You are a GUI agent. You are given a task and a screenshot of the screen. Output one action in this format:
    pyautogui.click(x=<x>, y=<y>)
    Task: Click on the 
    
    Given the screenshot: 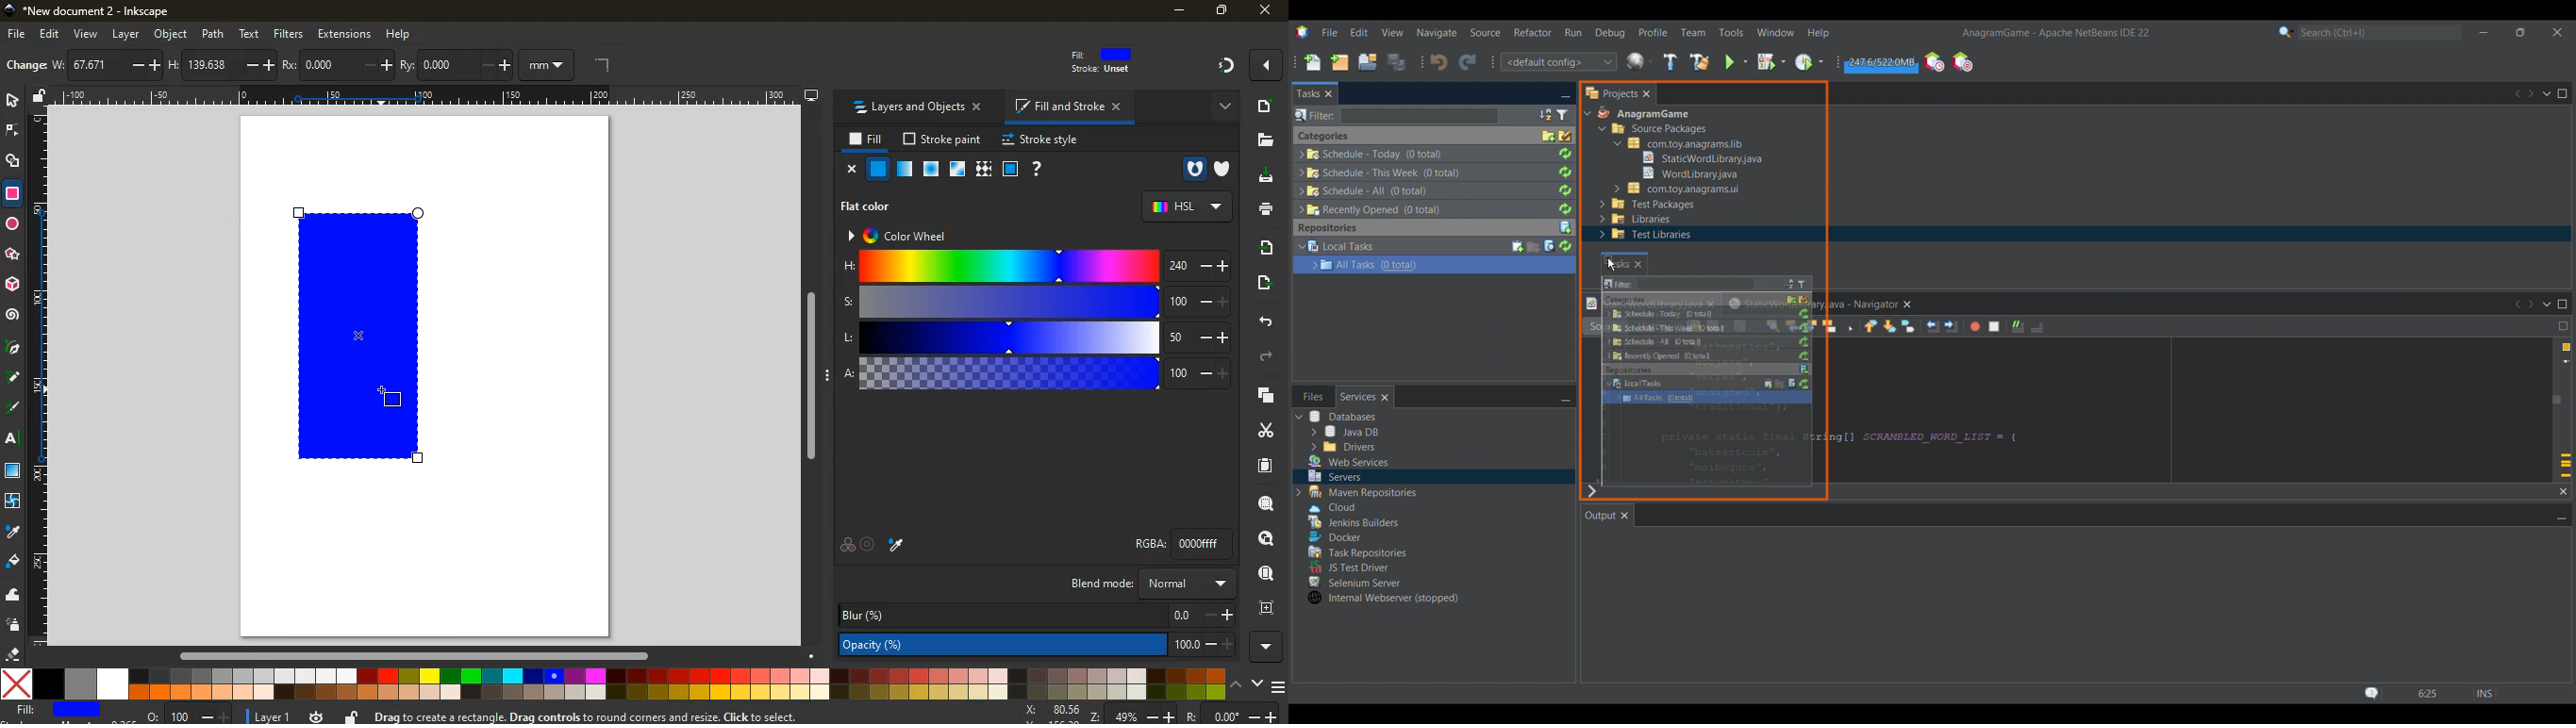 What is the action you would take?
    pyautogui.click(x=1641, y=115)
    